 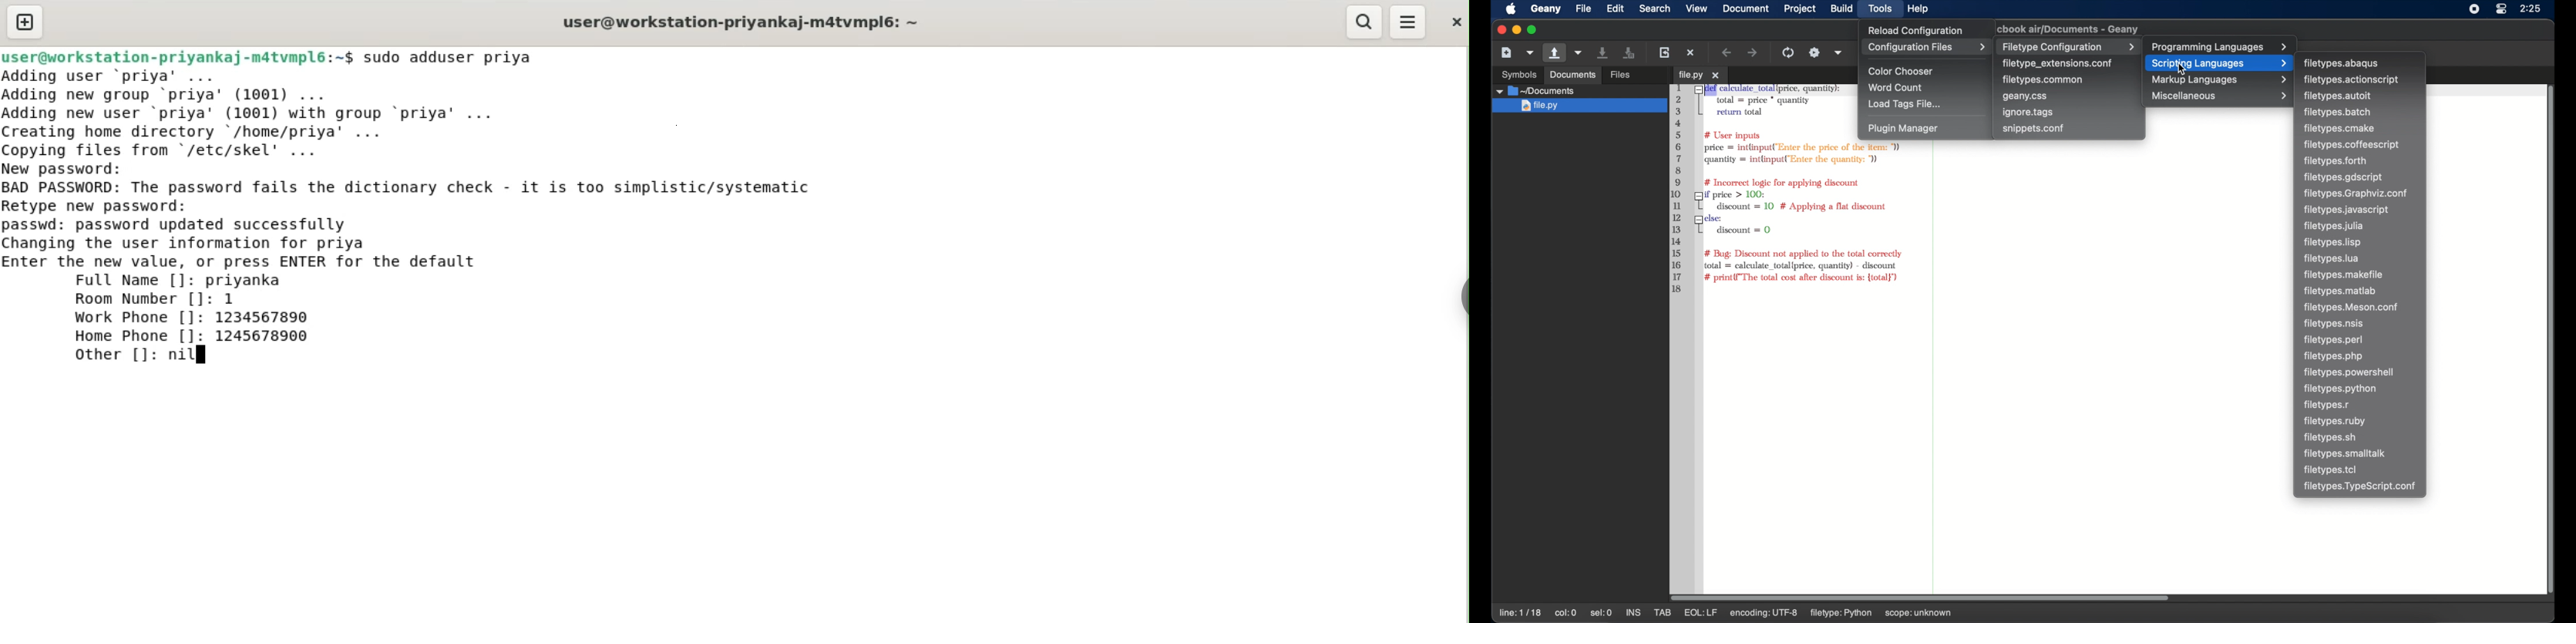 I want to click on open an existing file, so click(x=1638, y=76).